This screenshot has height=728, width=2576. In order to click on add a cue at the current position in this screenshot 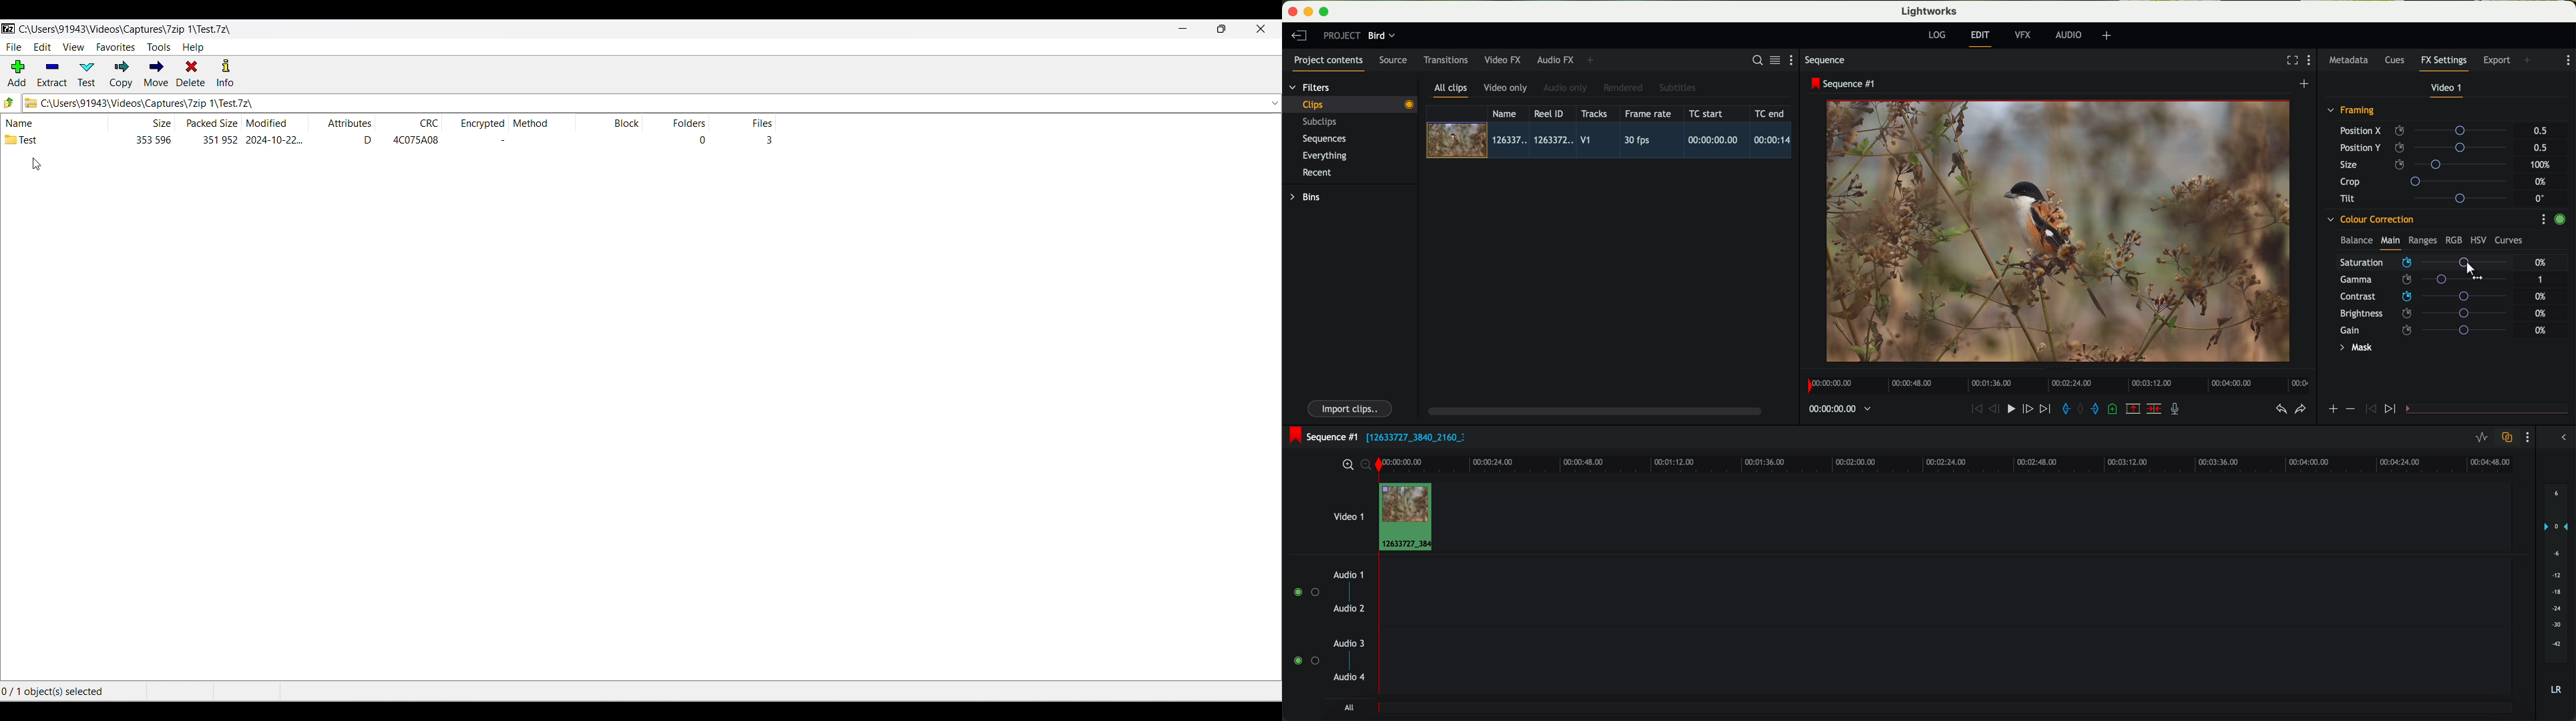, I will do `click(2114, 409)`.